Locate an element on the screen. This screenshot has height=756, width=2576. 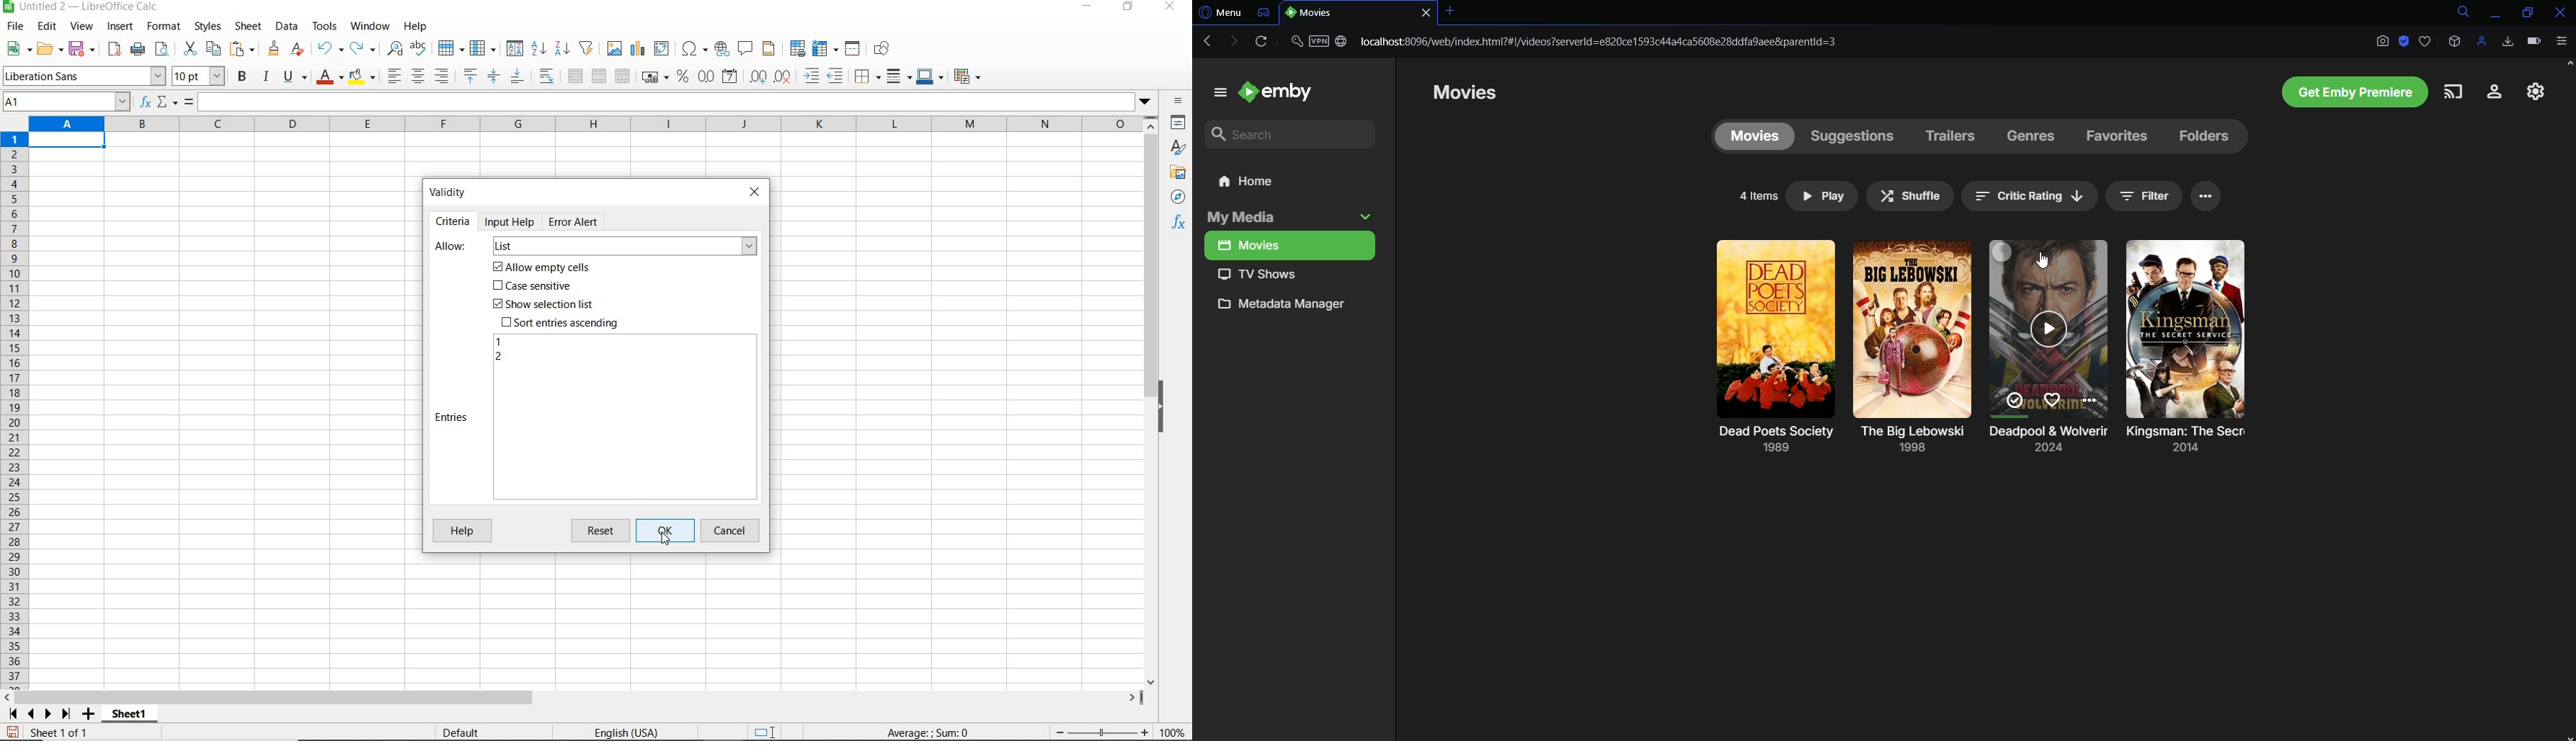
dropdown is located at coordinates (1146, 103).